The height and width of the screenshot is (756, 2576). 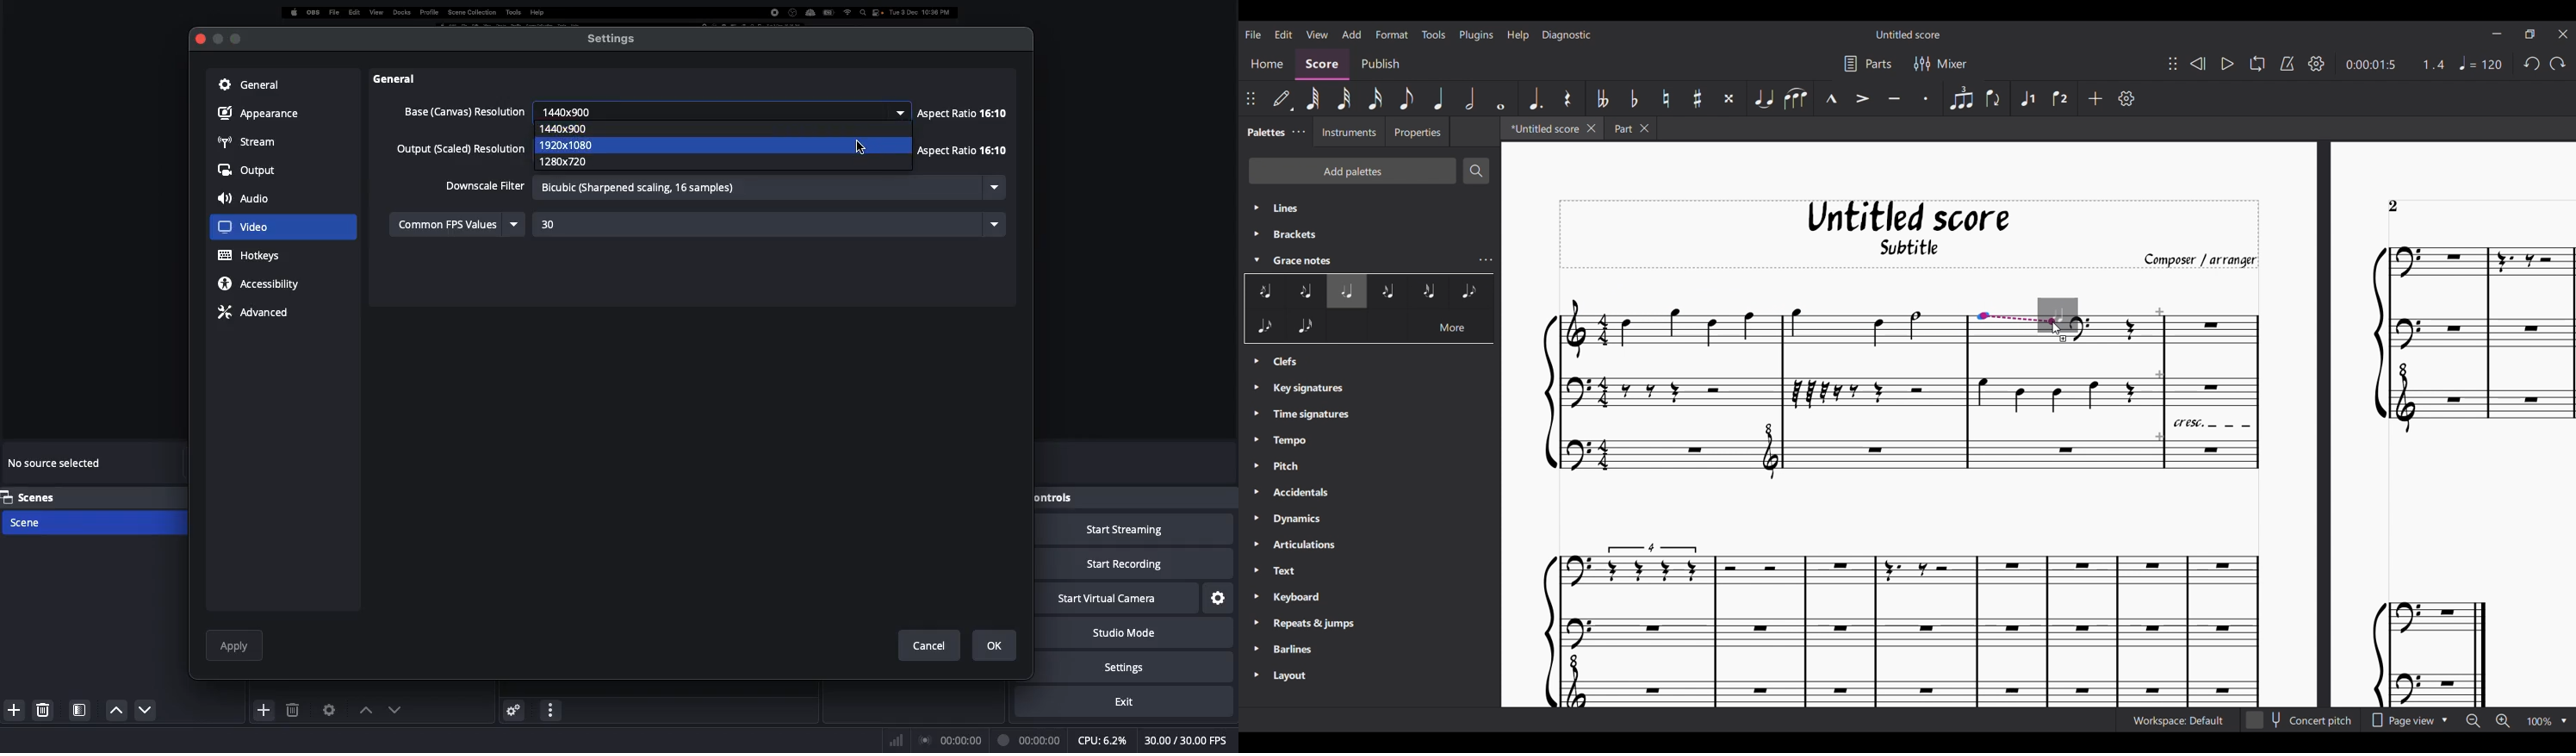 What do you see at coordinates (2228, 63) in the screenshot?
I see `Play` at bounding box center [2228, 63].